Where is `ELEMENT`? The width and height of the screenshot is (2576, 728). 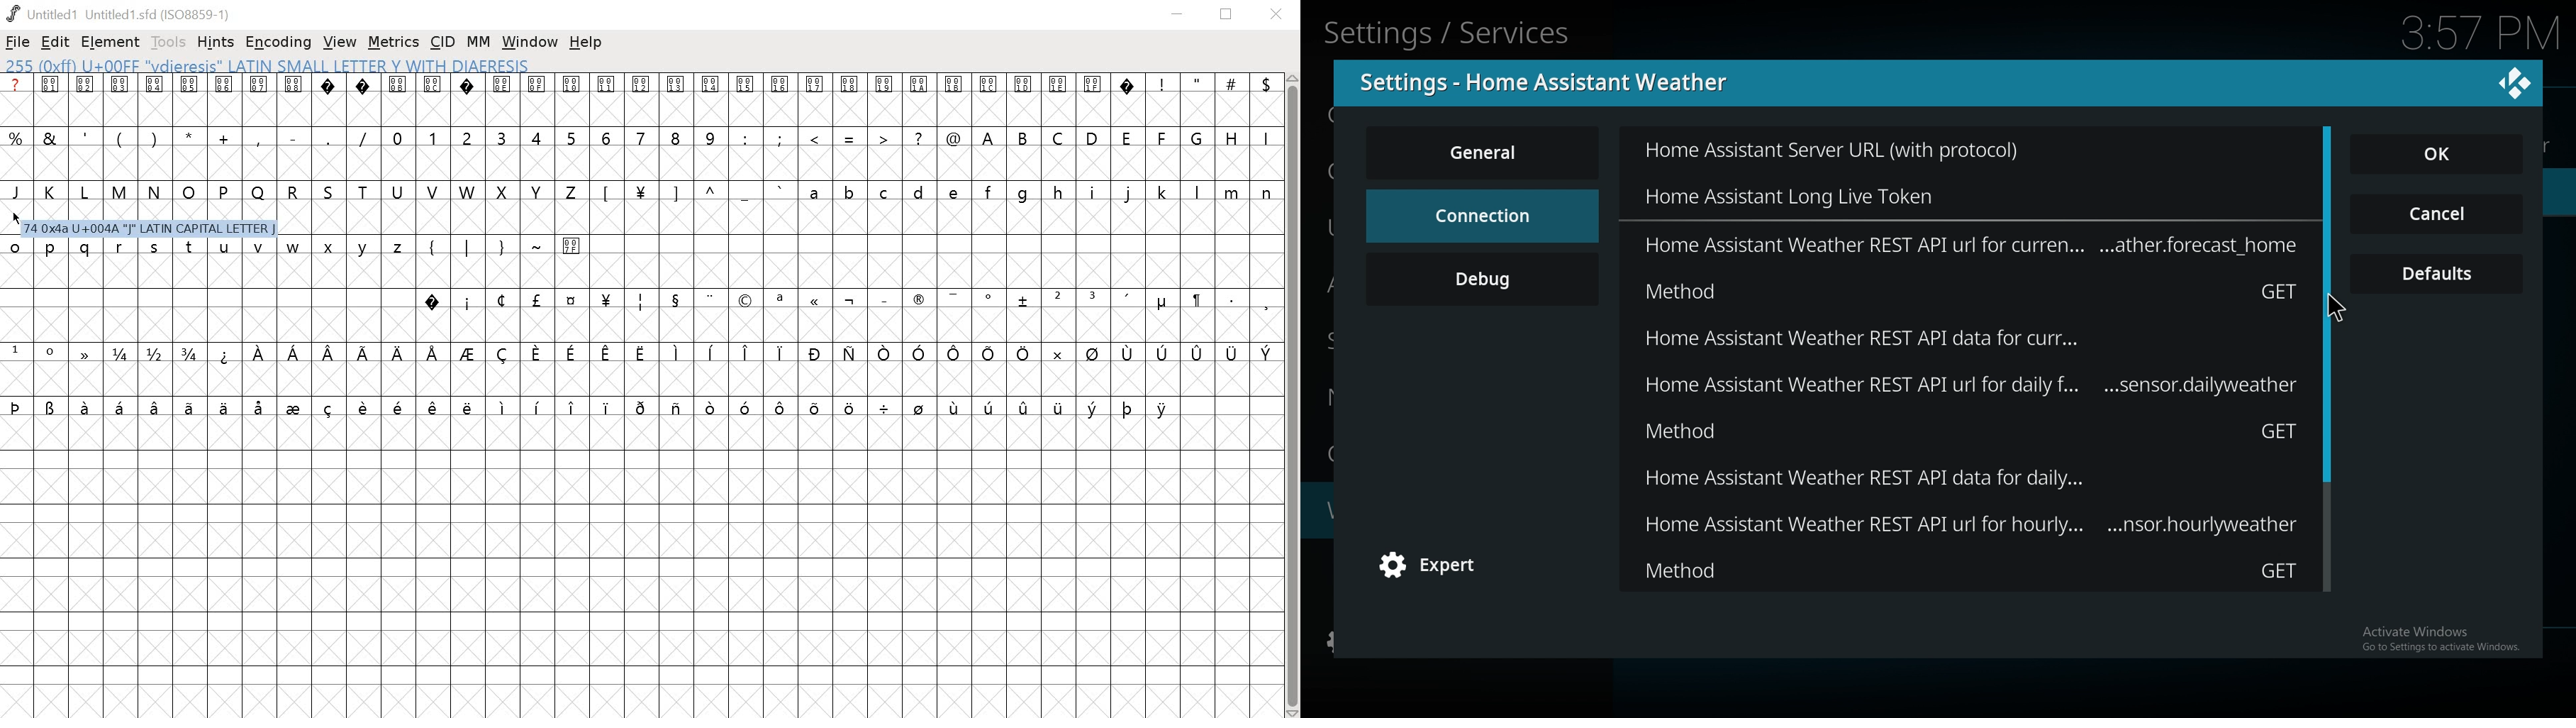
ELEMENT is located at coordinates (112, 43).